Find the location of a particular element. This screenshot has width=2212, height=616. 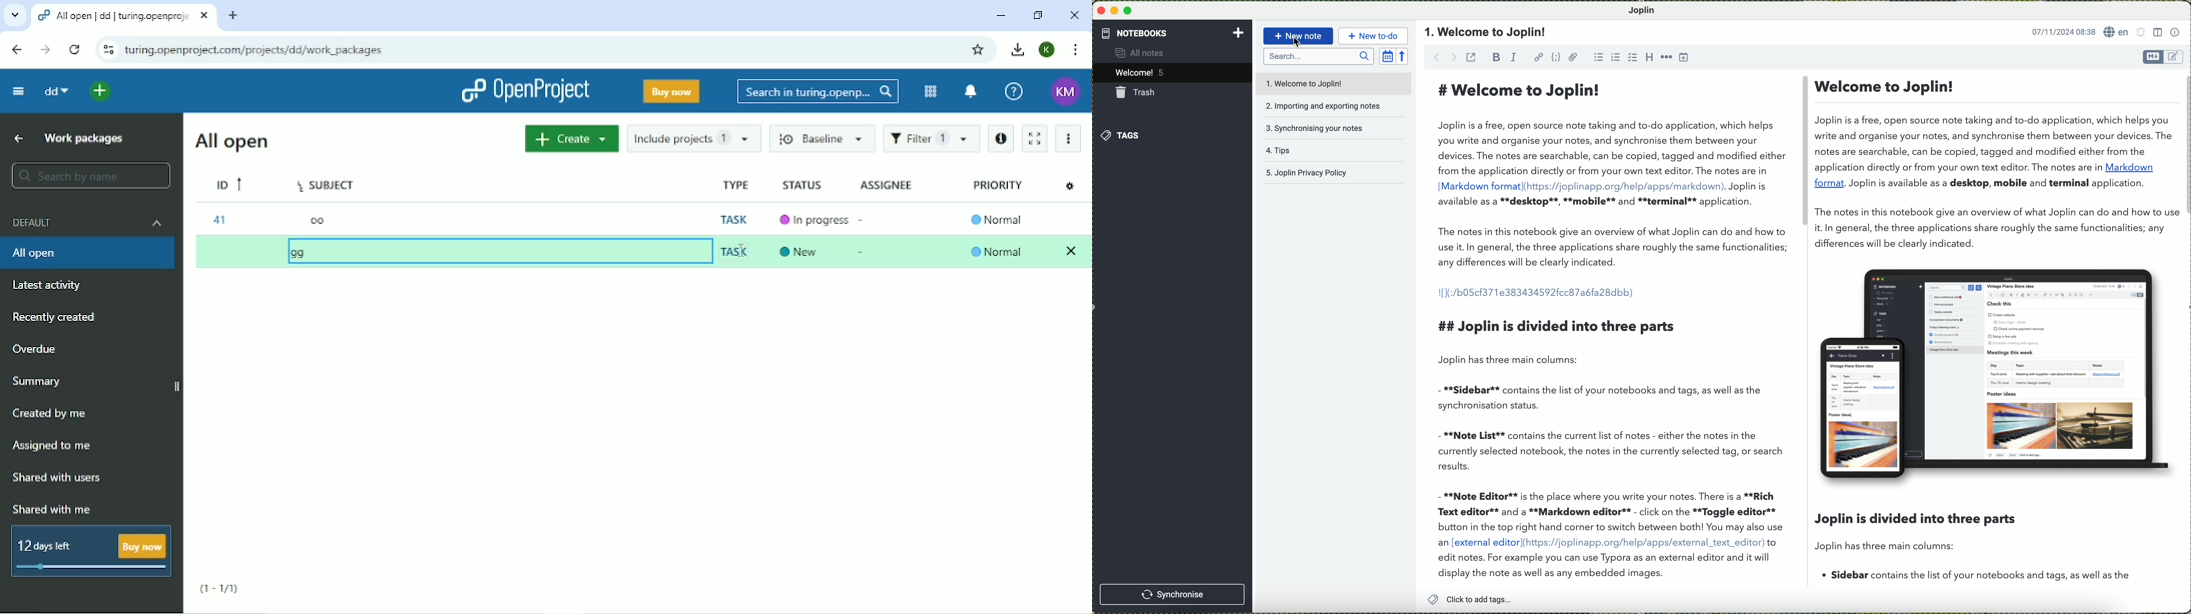

maximize is located at coordinates (1130, 10).